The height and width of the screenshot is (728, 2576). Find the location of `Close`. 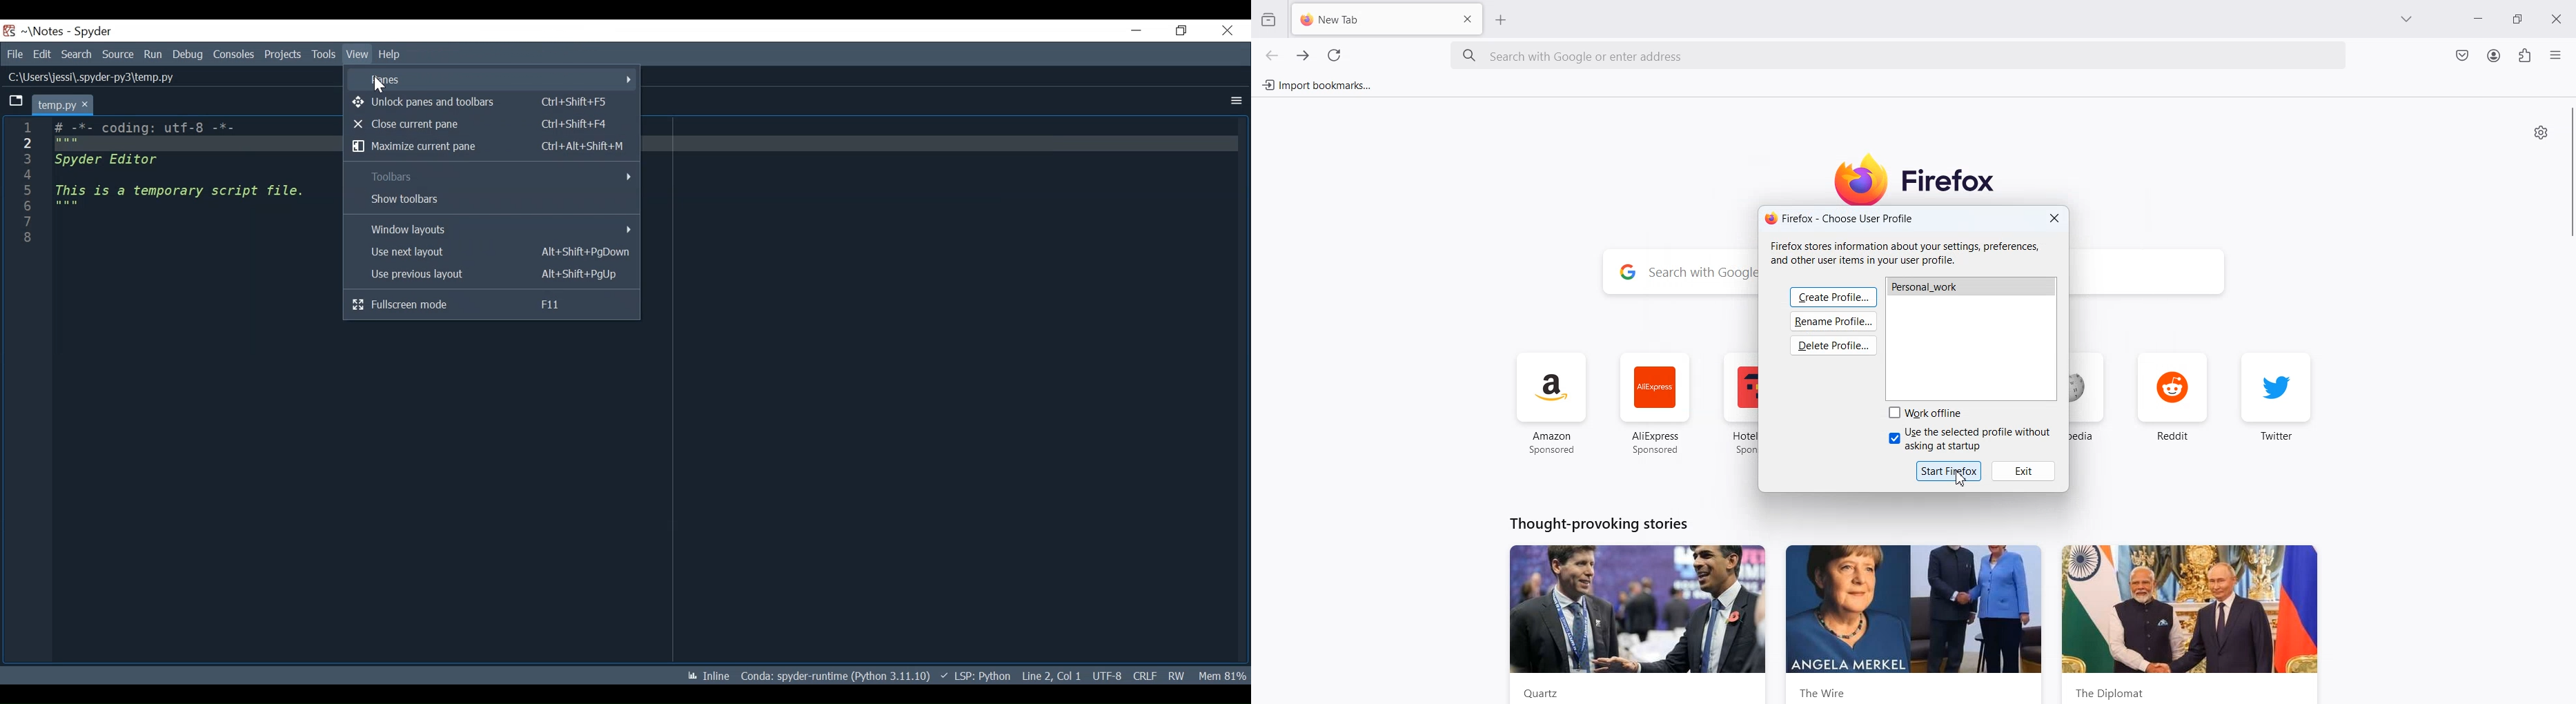

Close is located at coordinates (2054, 219).